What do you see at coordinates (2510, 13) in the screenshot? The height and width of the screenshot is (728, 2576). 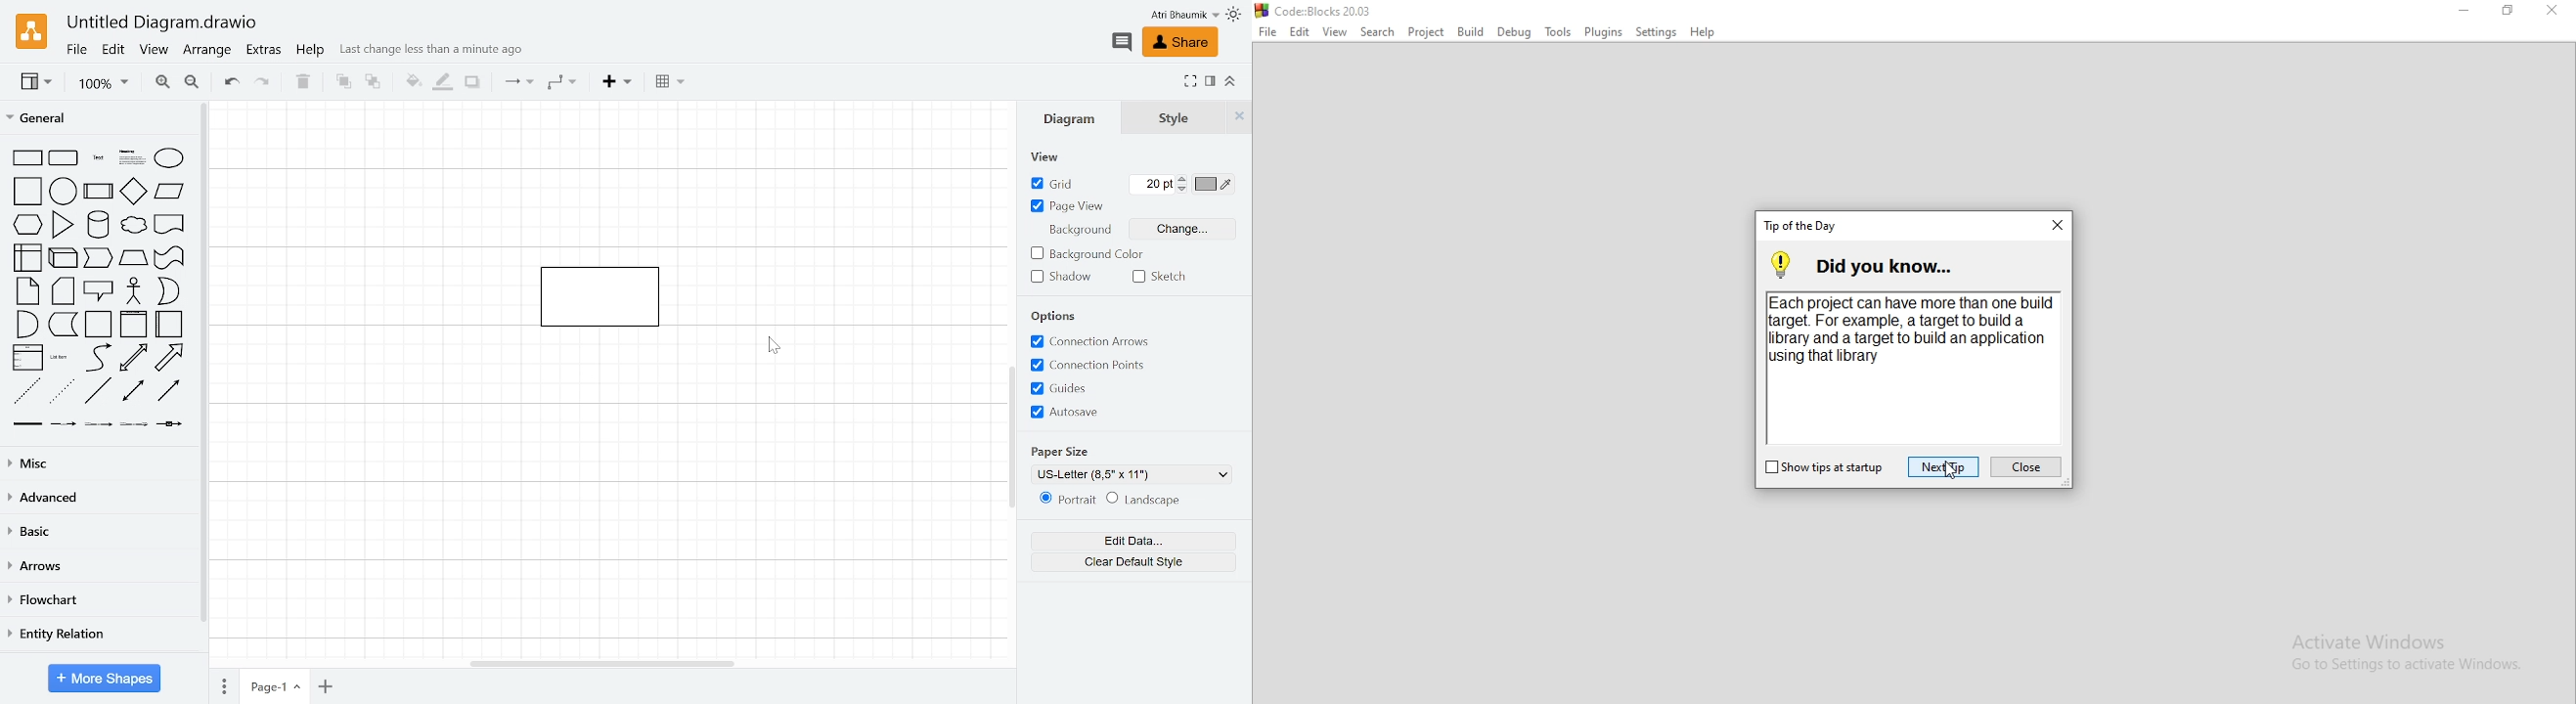 I see `Restore` at bounding box center [2510, 13].